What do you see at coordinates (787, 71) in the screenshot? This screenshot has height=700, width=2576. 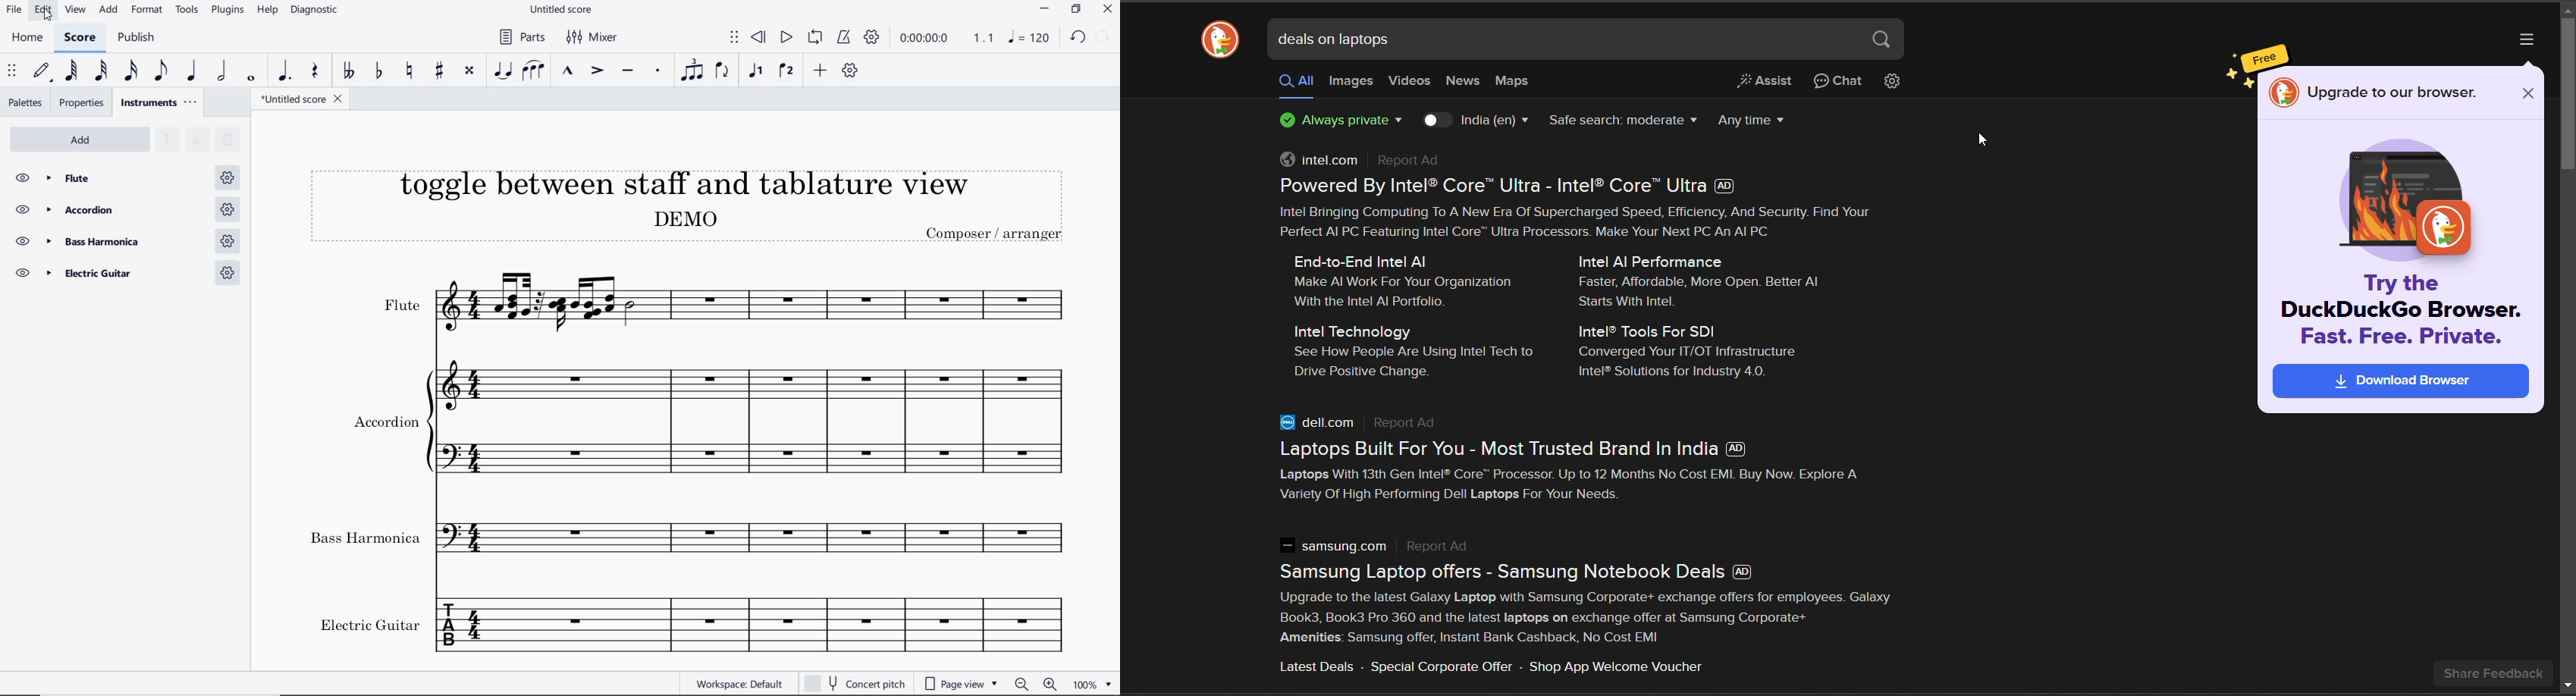 I see `voice 2` at bounding box center [787, 71].